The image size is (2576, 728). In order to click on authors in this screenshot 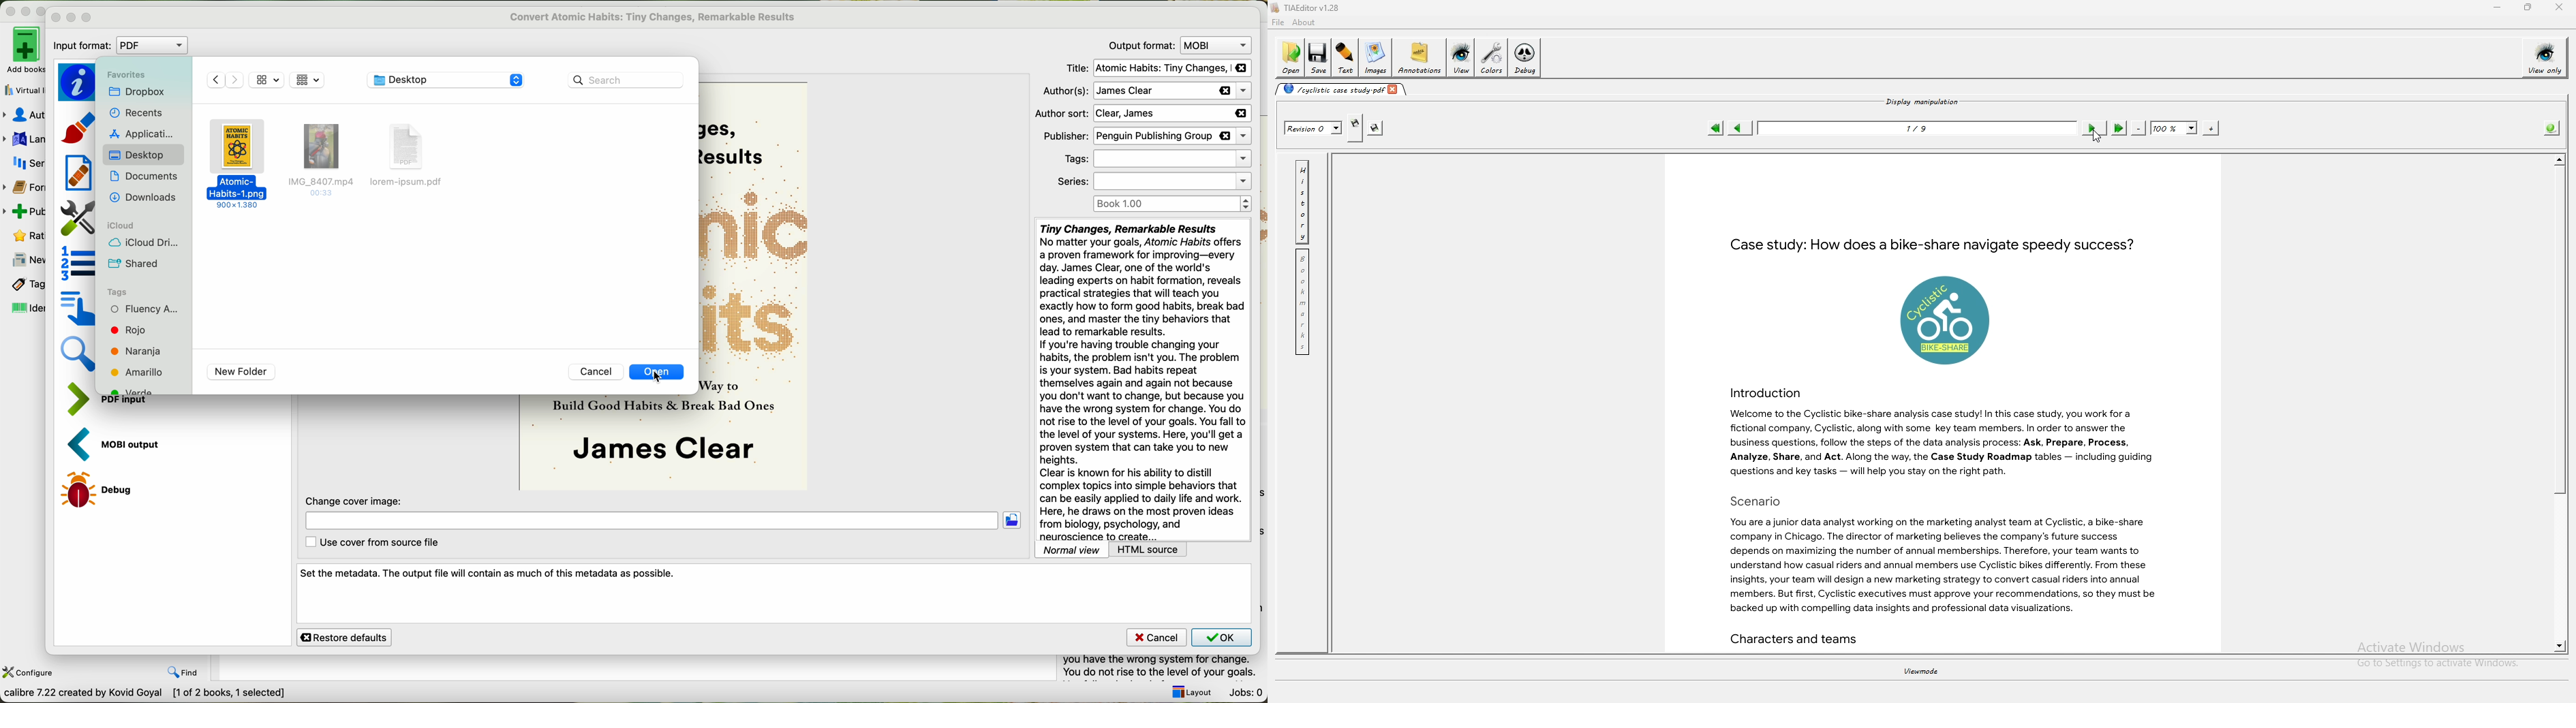, I will do `click(1144, 91)`.